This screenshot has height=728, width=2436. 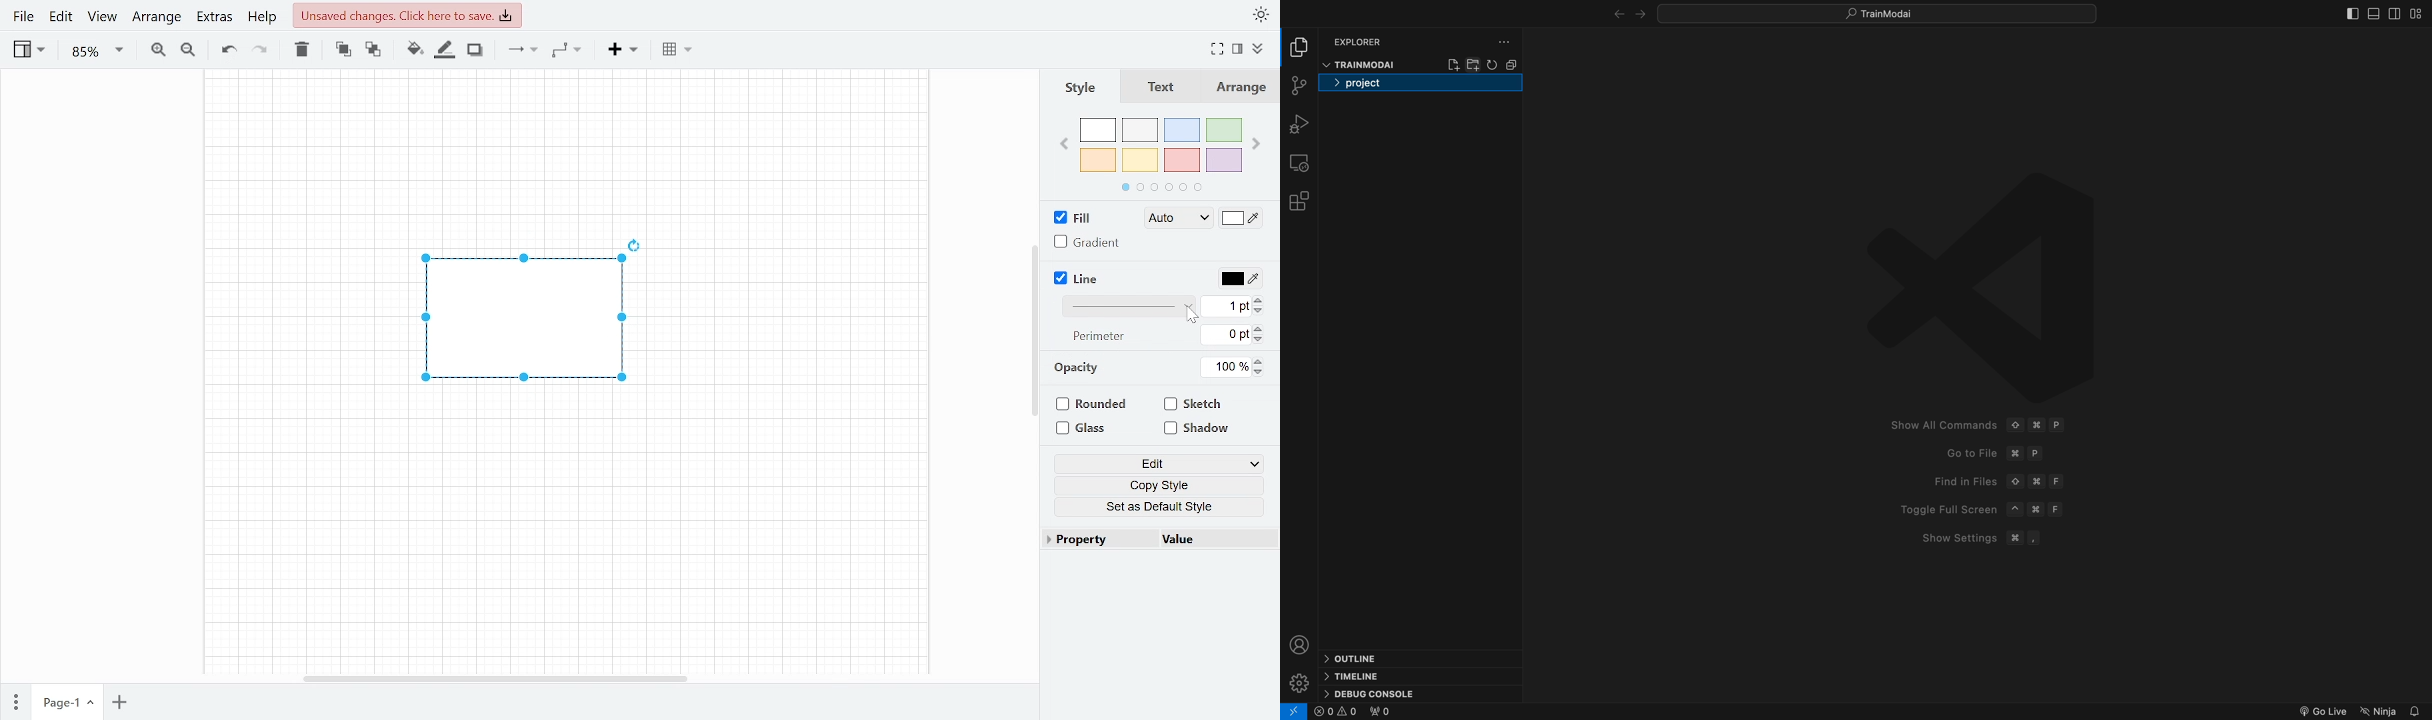 I want to click on Collapse, so click(x=1259, y=49).